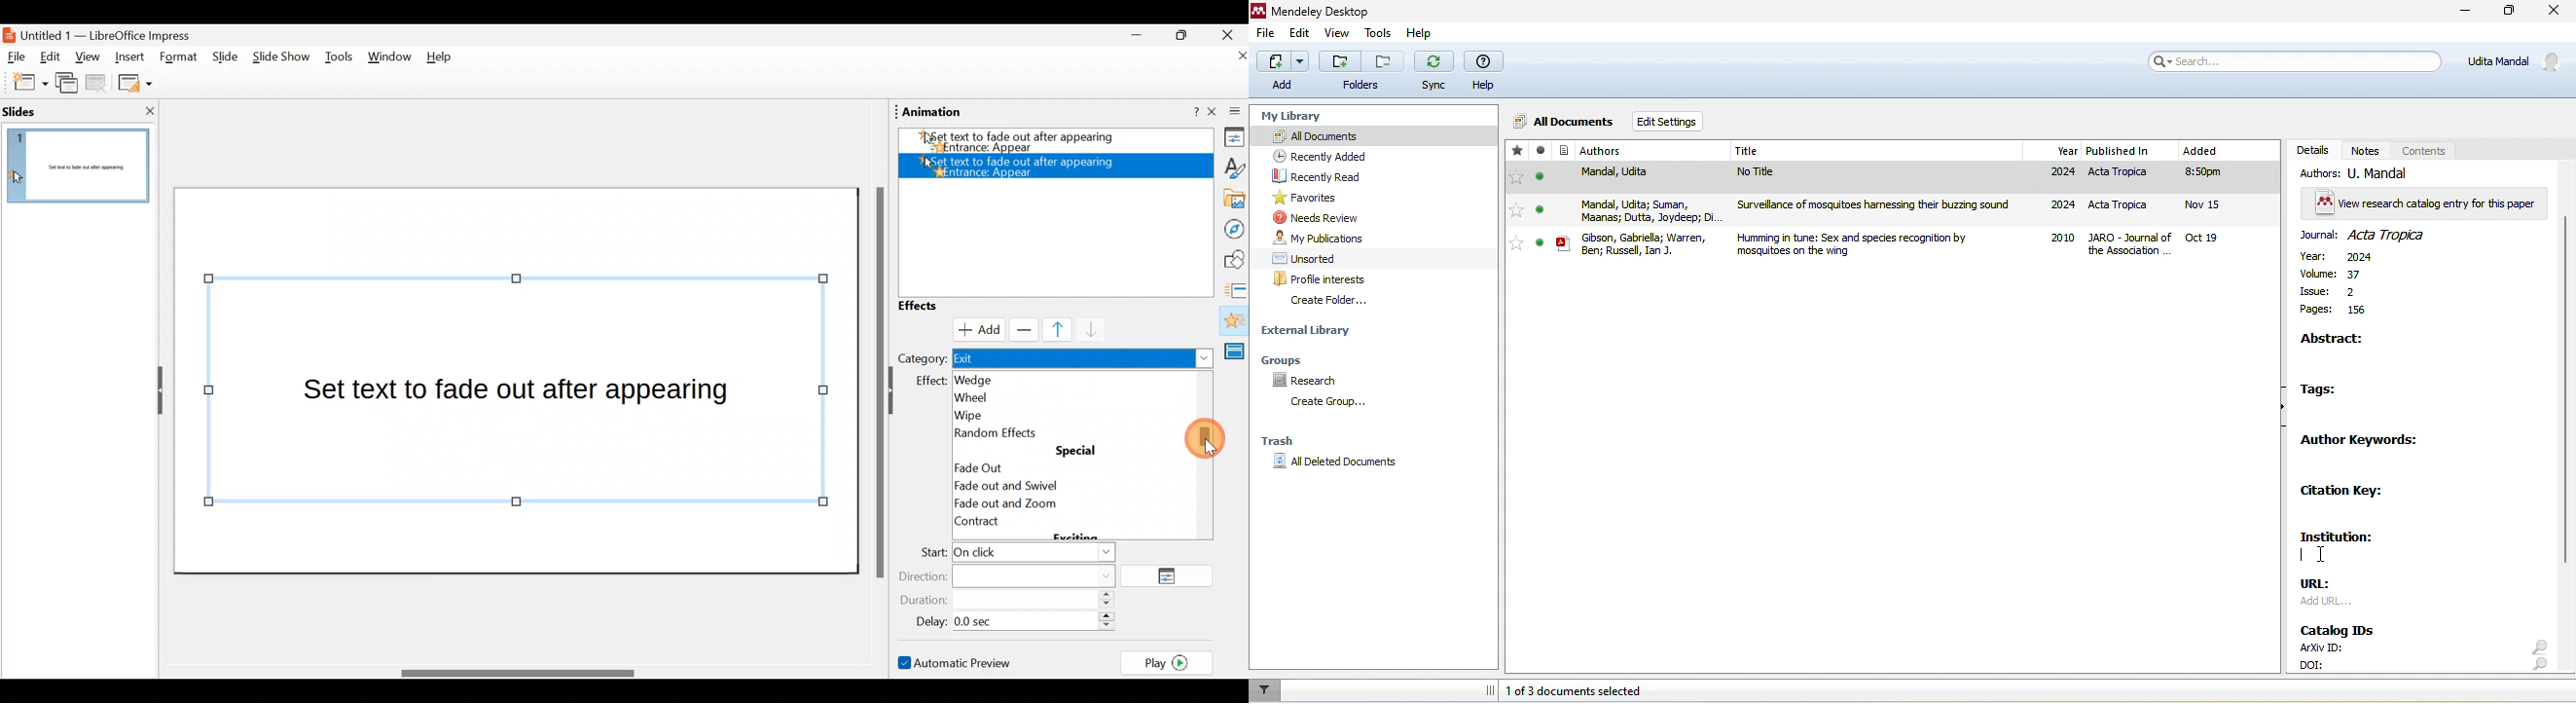 The image size is (2576, 728). What do you see at coordinates (87, 61) in the screenshot?
I see `View` at bounding box center [87, 61].